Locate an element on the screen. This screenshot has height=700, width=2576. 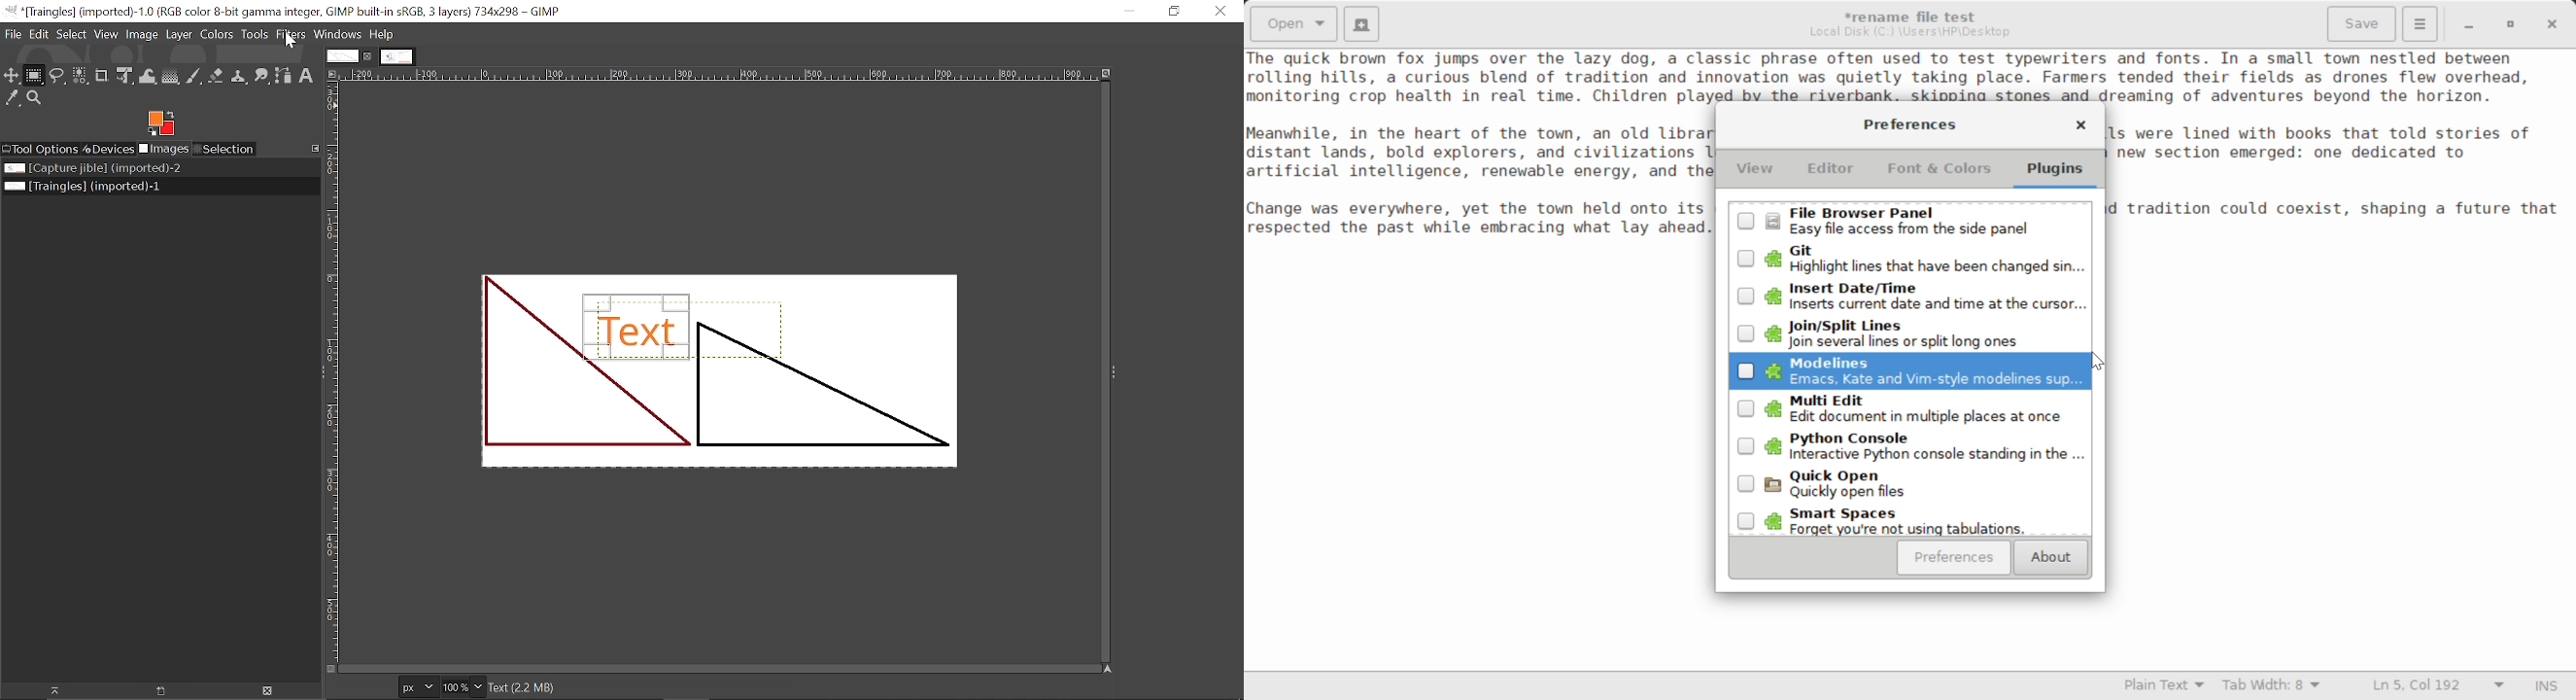
Wrap text tool is located at coordinates (148, 76).